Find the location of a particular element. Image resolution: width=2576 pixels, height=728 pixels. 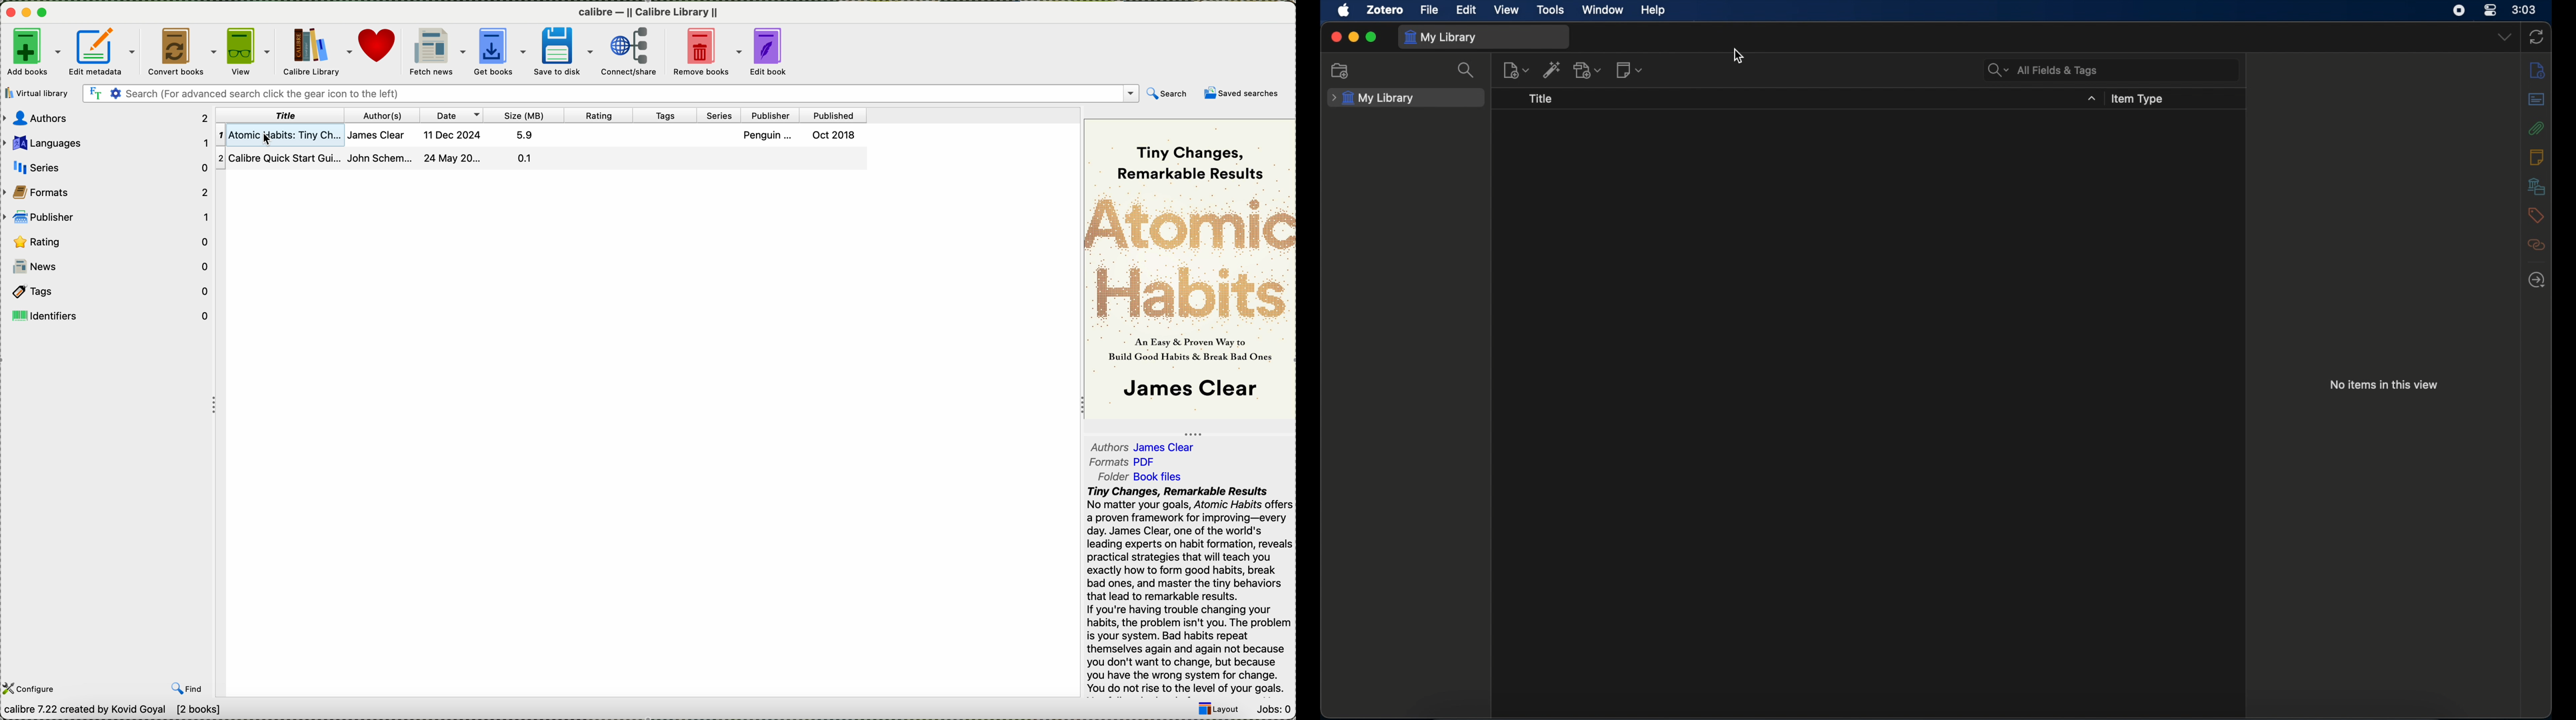

rating is located at coordinates (601, 116).